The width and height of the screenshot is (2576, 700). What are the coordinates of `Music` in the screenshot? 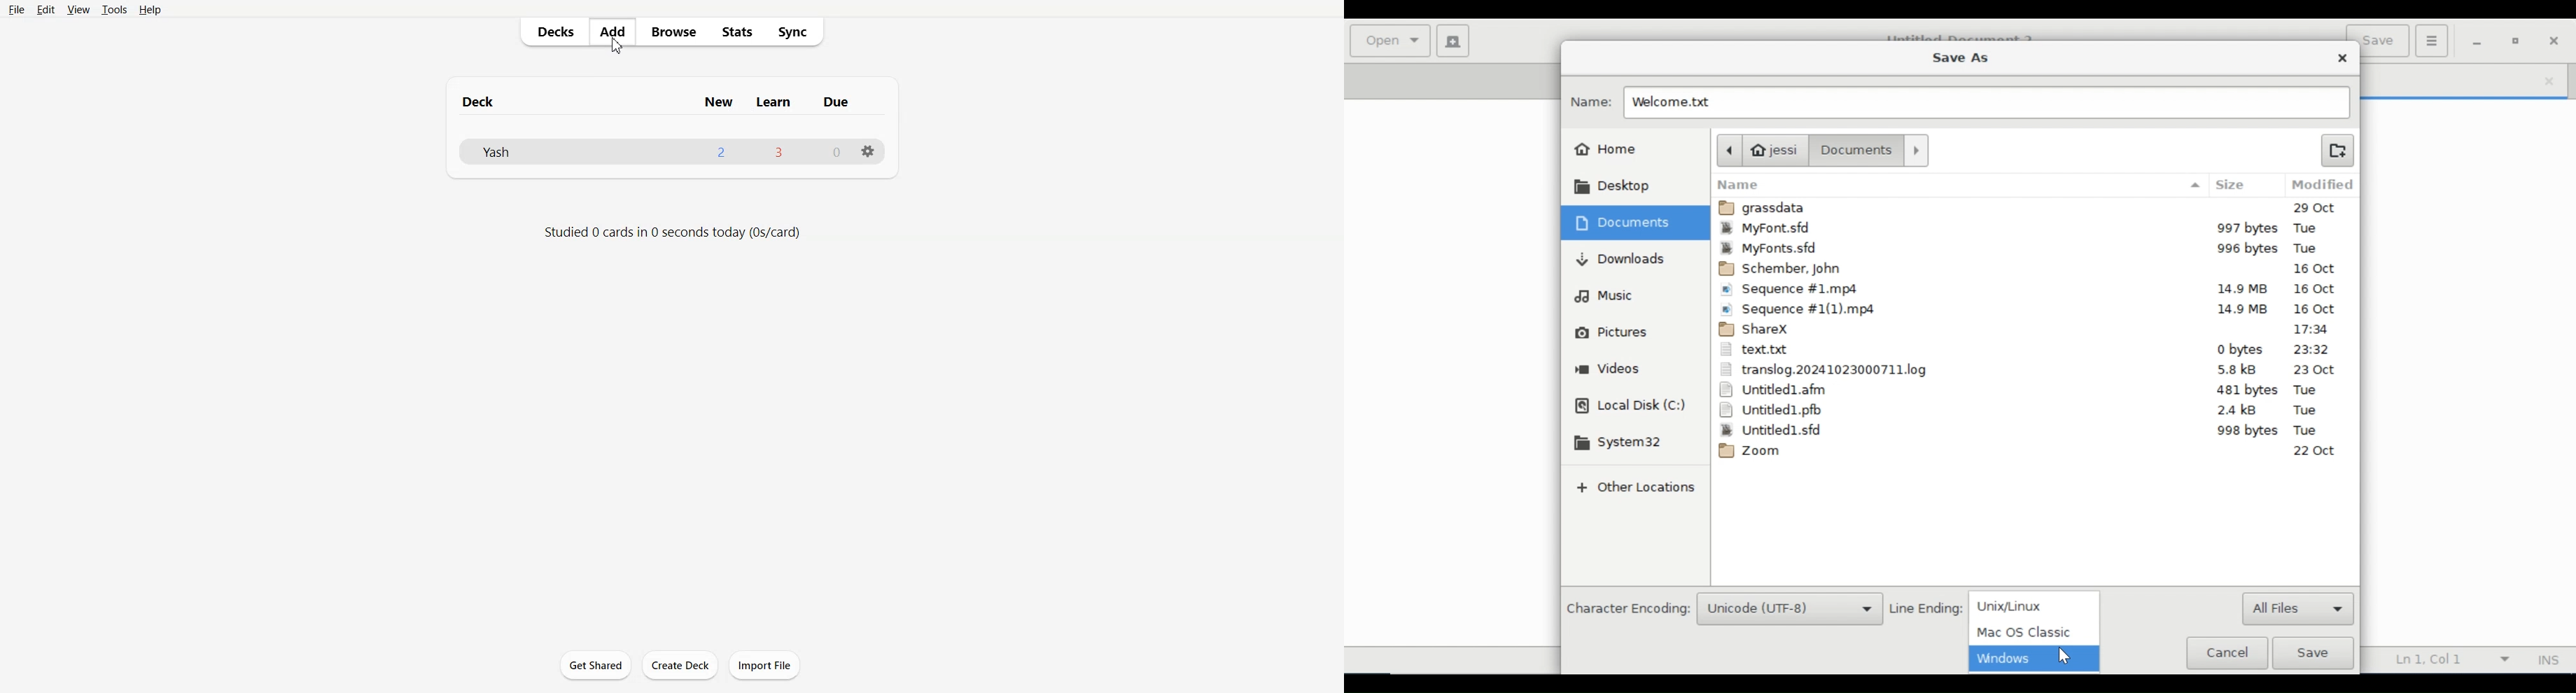 It's located at (1612, 298).